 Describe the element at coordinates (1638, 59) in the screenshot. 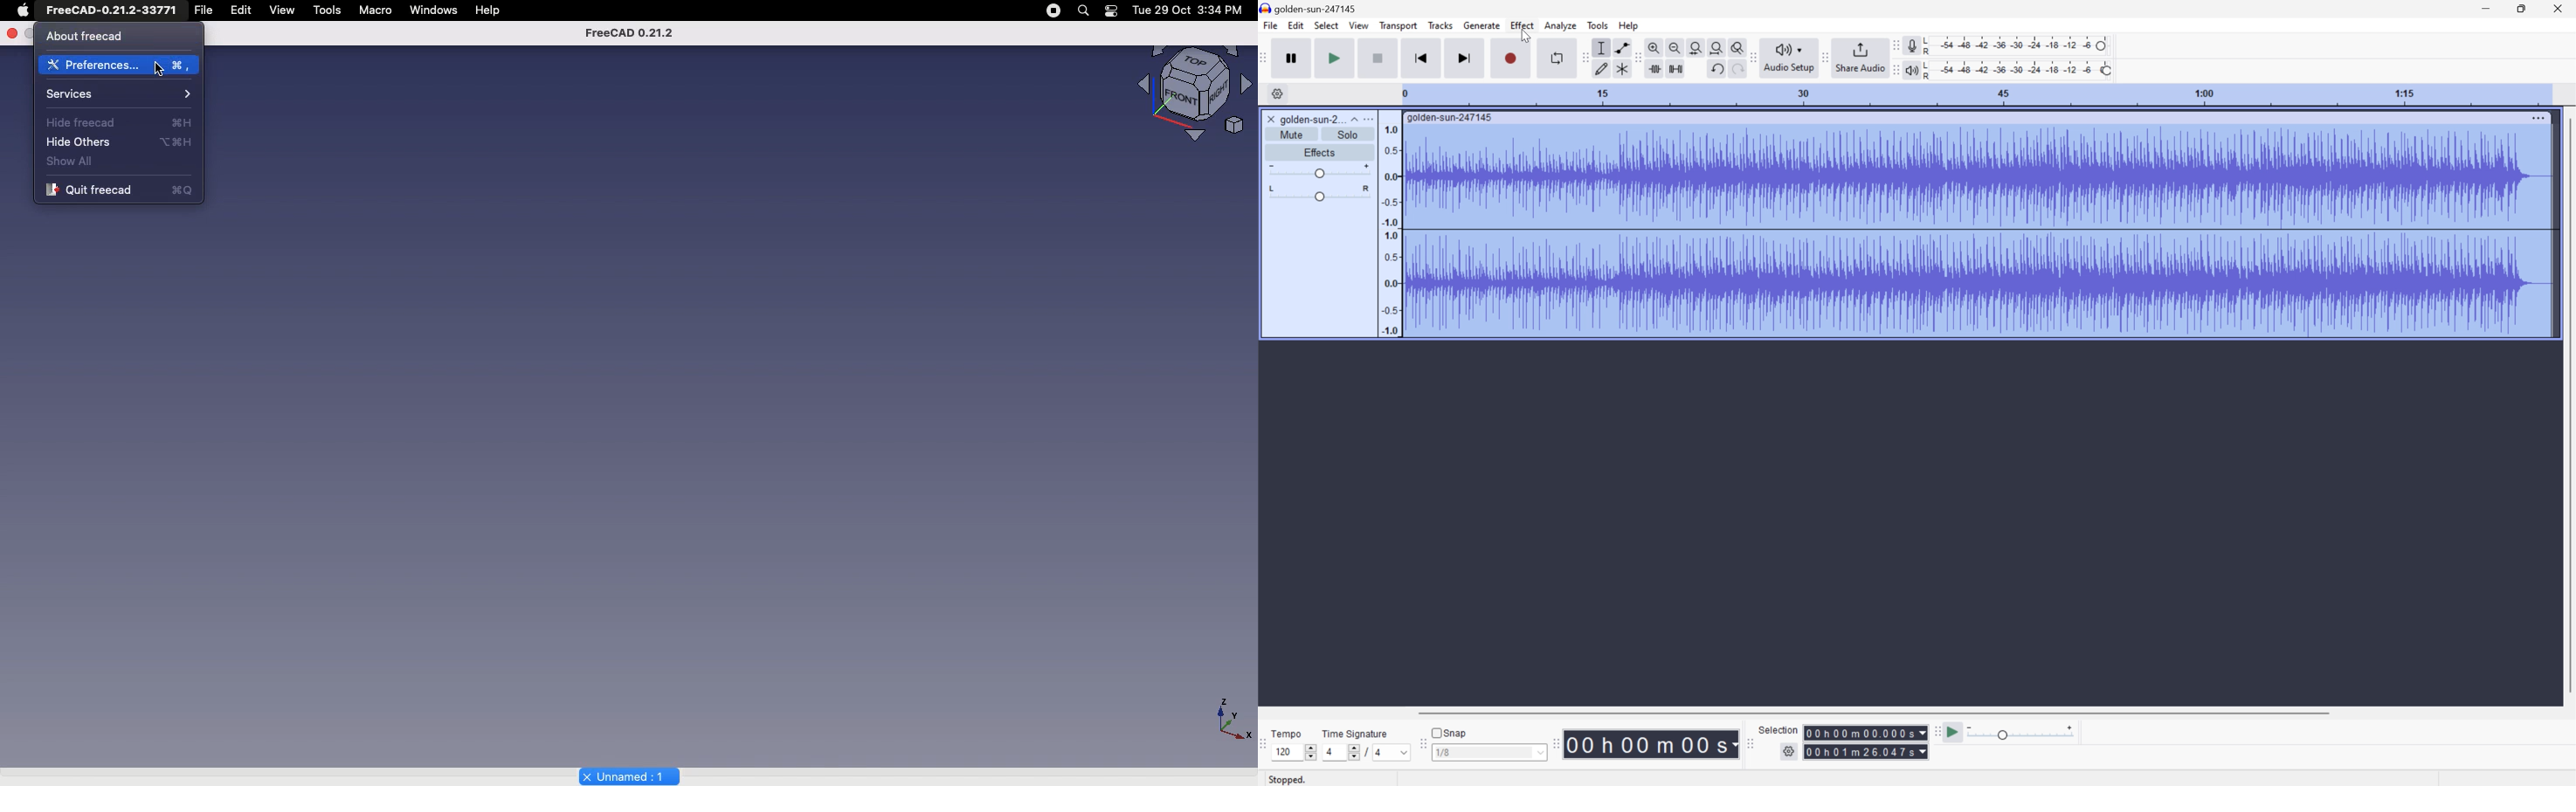

I see `Audacity edit toolbar` at that location.